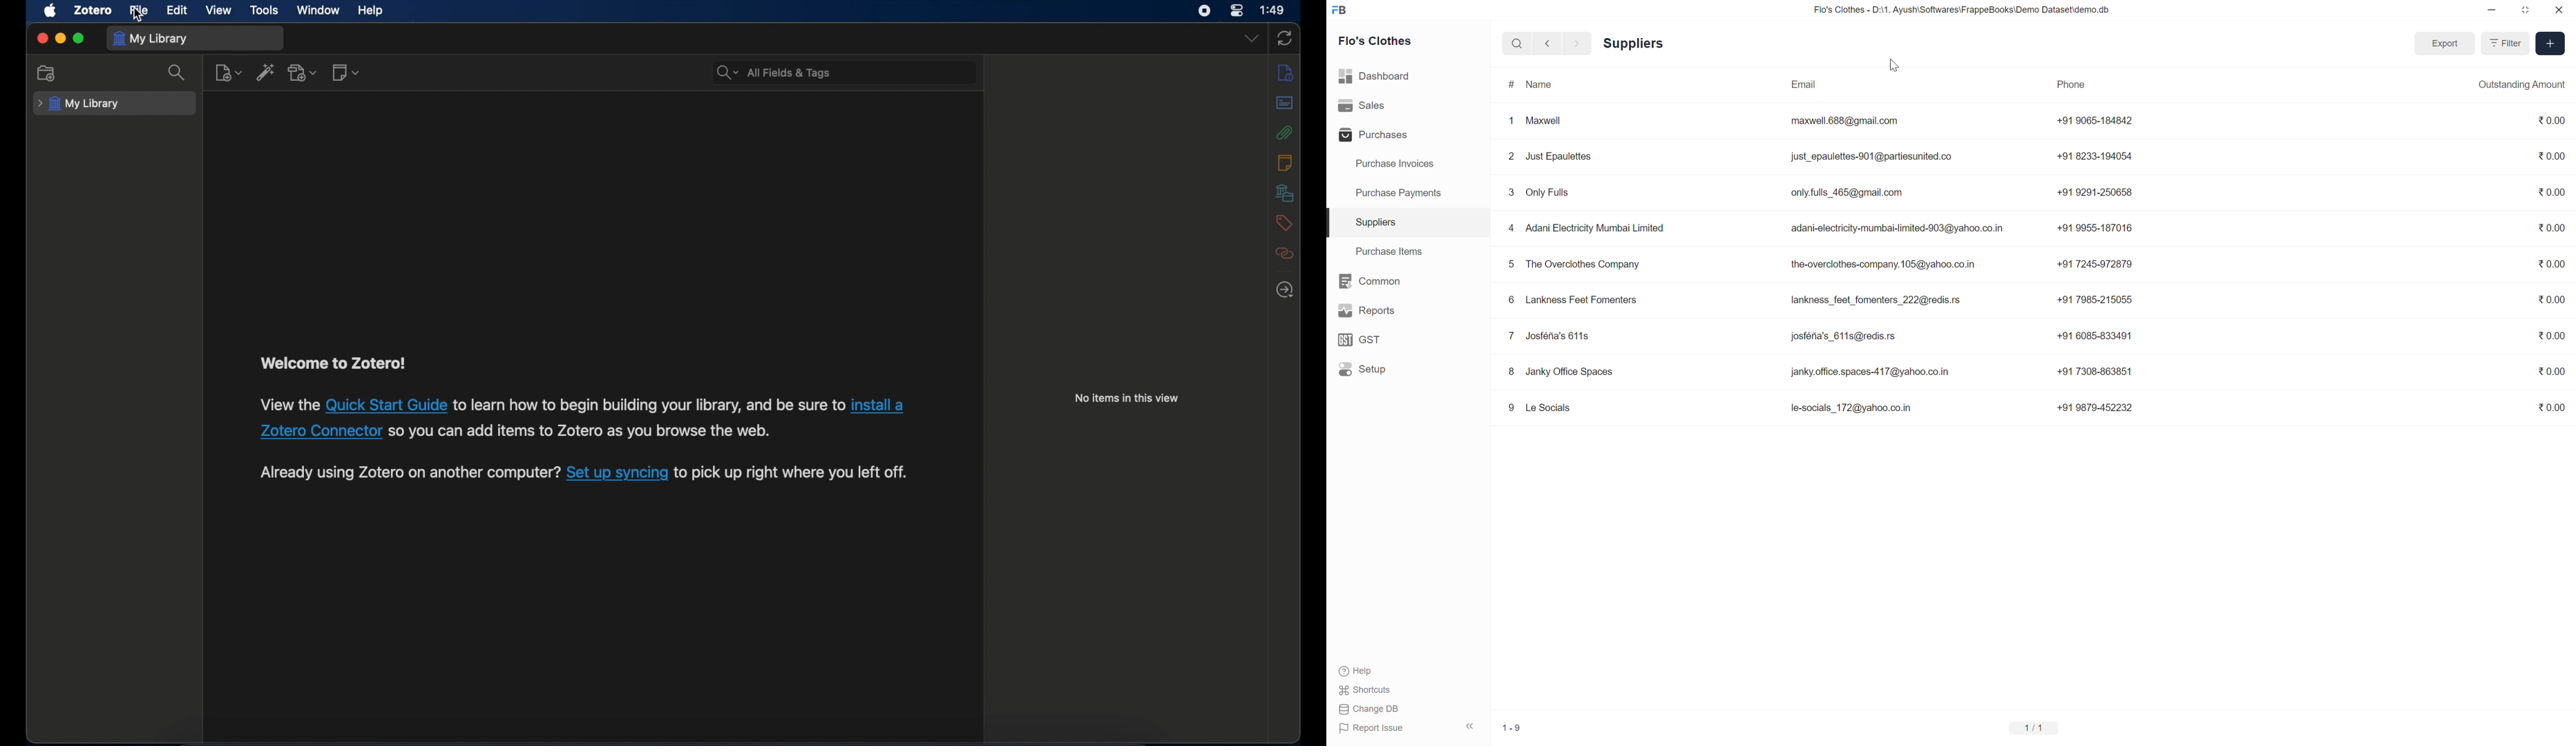  What do you see at coordinates (372, 11) in the screenshot?
I see `help` at bounding box center [372, 11].